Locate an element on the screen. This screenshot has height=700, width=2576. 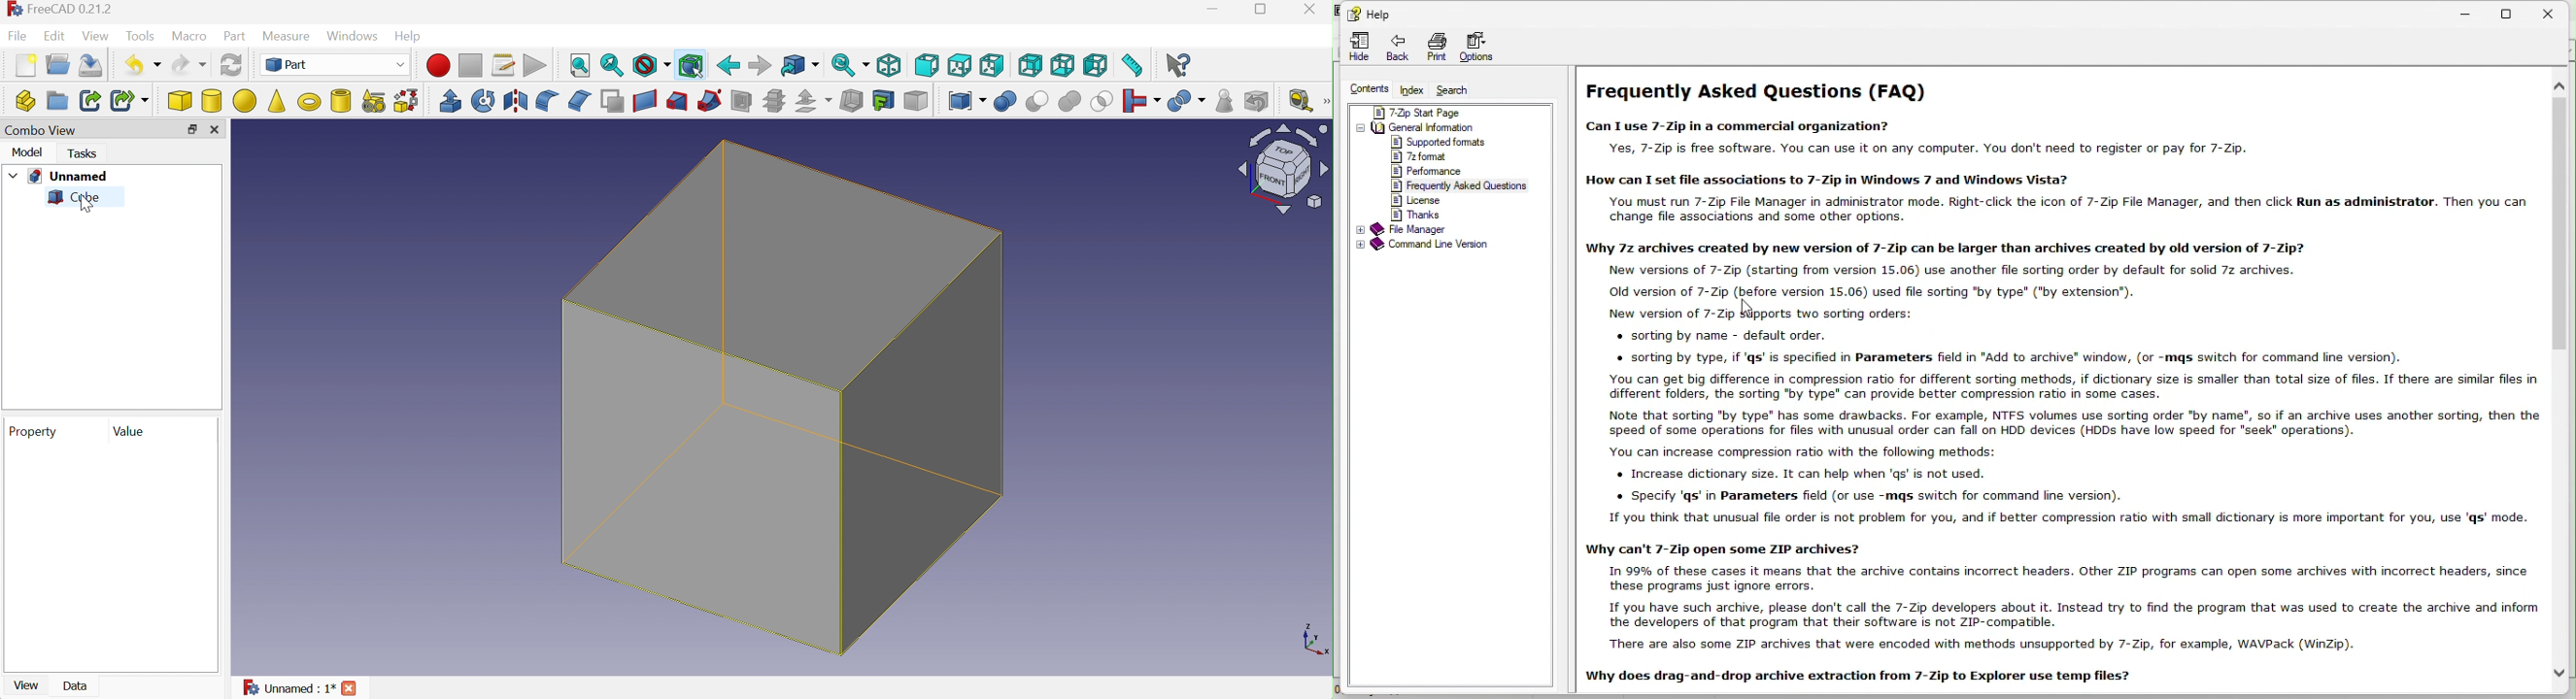
license is located at coordinates (1415, 200).